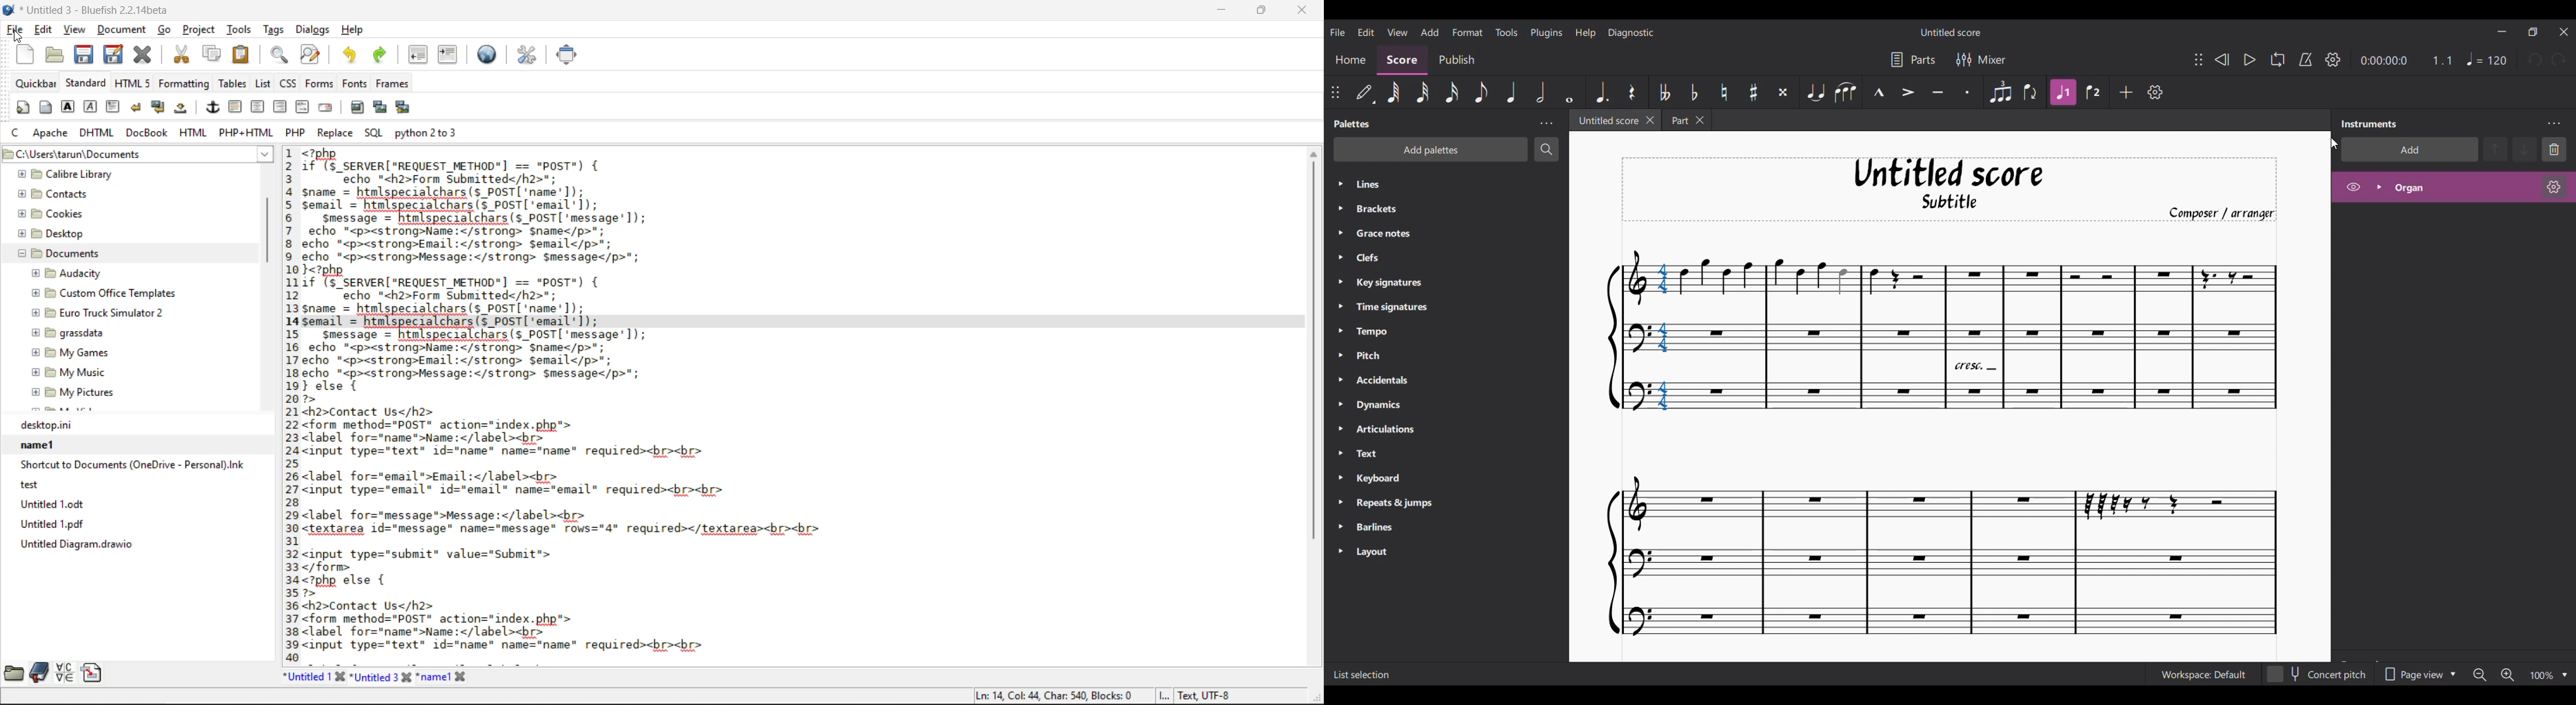 This screenshot has height=728, width=2576. I want to click on Zoom in, so click(2508, 675).